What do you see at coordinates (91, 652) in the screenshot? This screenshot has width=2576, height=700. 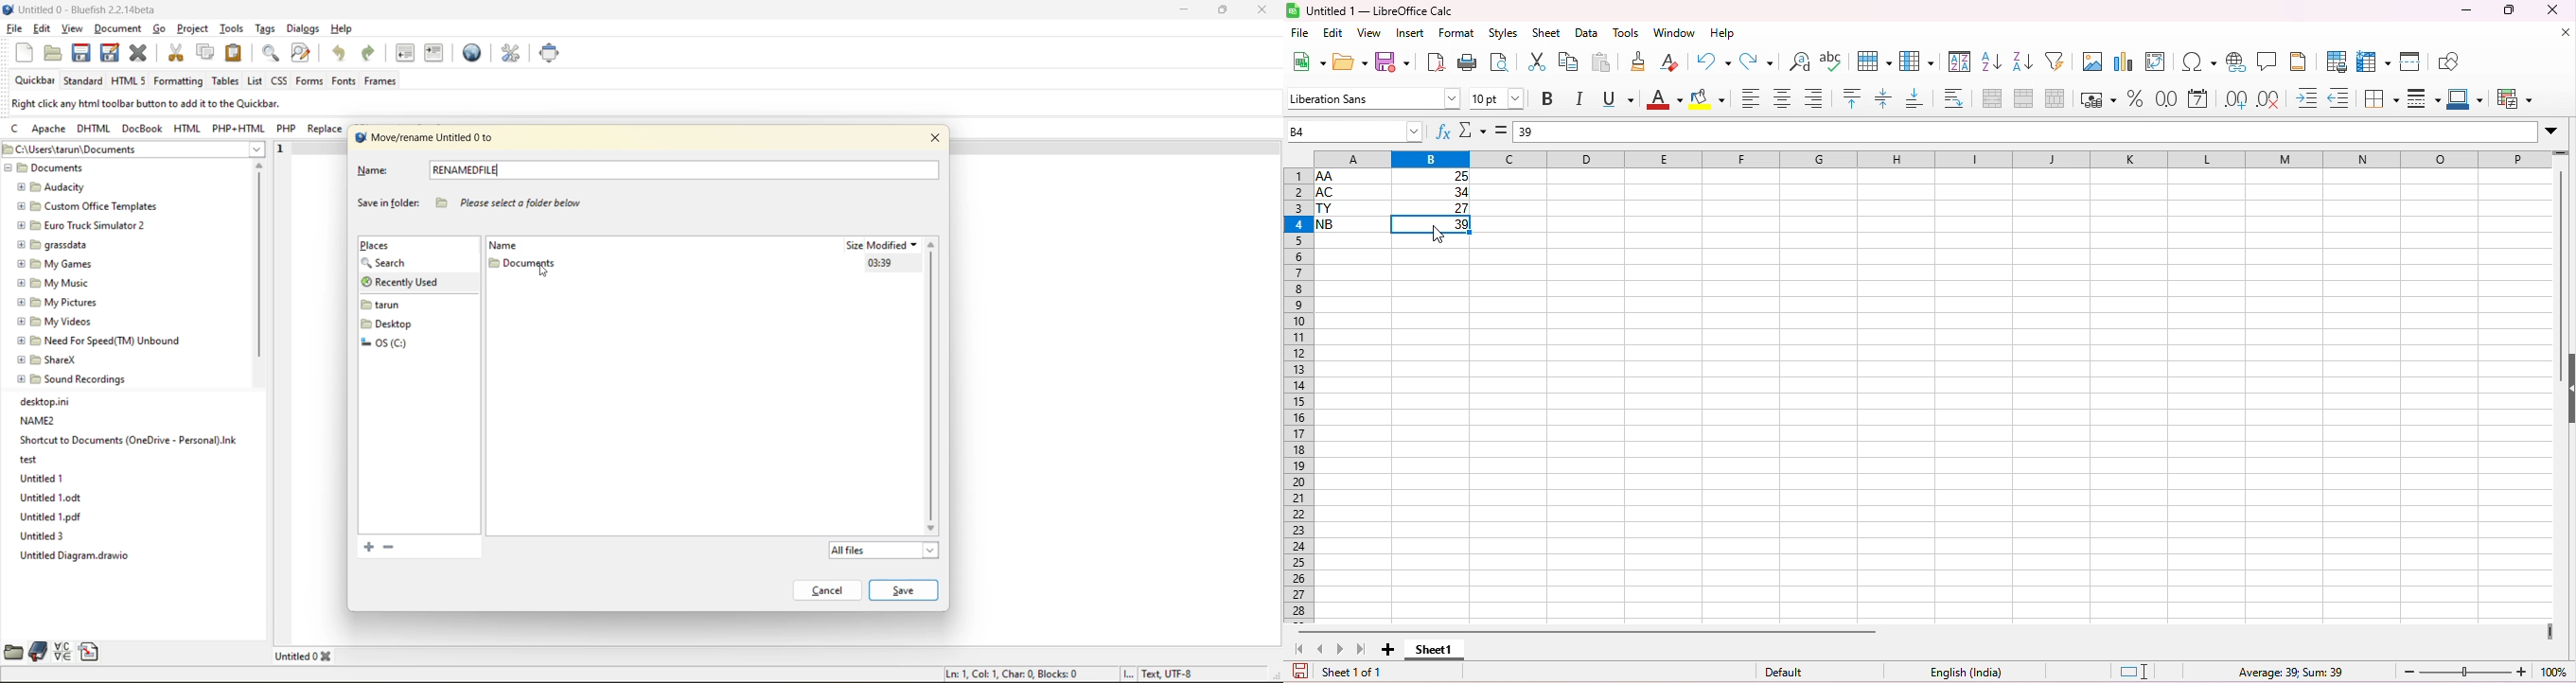 I see `snippets` at bounding box center [91, 652].